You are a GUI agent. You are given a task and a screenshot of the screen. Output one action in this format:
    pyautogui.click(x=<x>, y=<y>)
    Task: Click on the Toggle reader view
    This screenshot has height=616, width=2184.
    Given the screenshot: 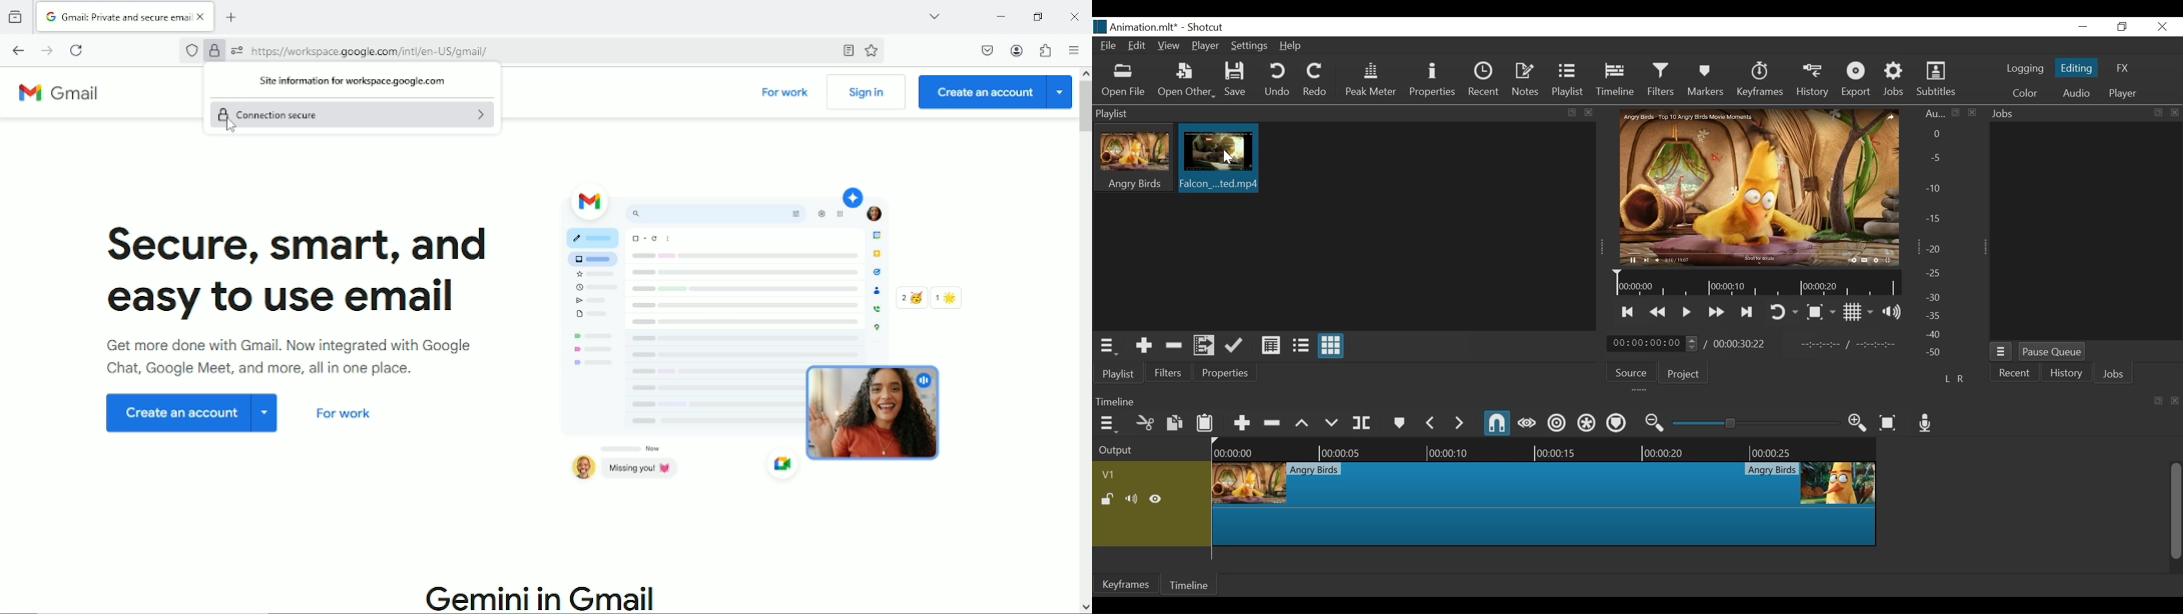 What is the action you would take?
    pyautogui.click(x=847, y=49)
    